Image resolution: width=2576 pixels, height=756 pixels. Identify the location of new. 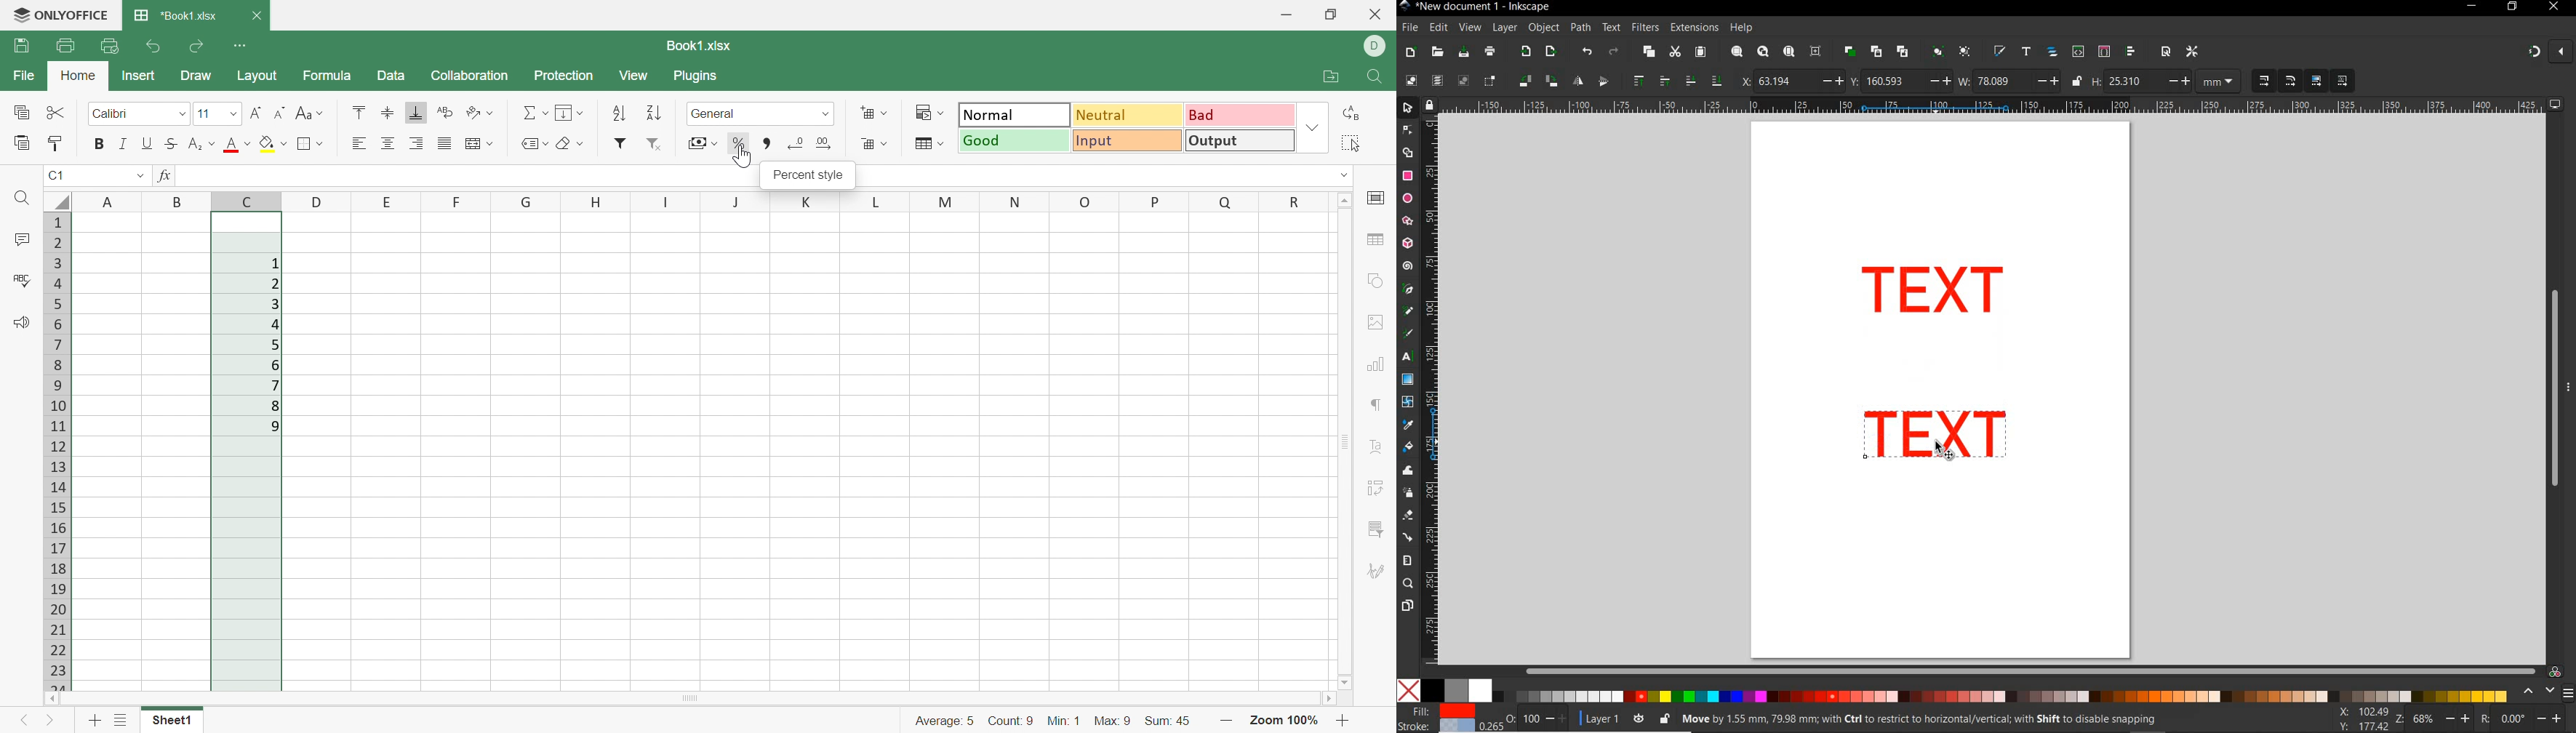
(1411, 51).